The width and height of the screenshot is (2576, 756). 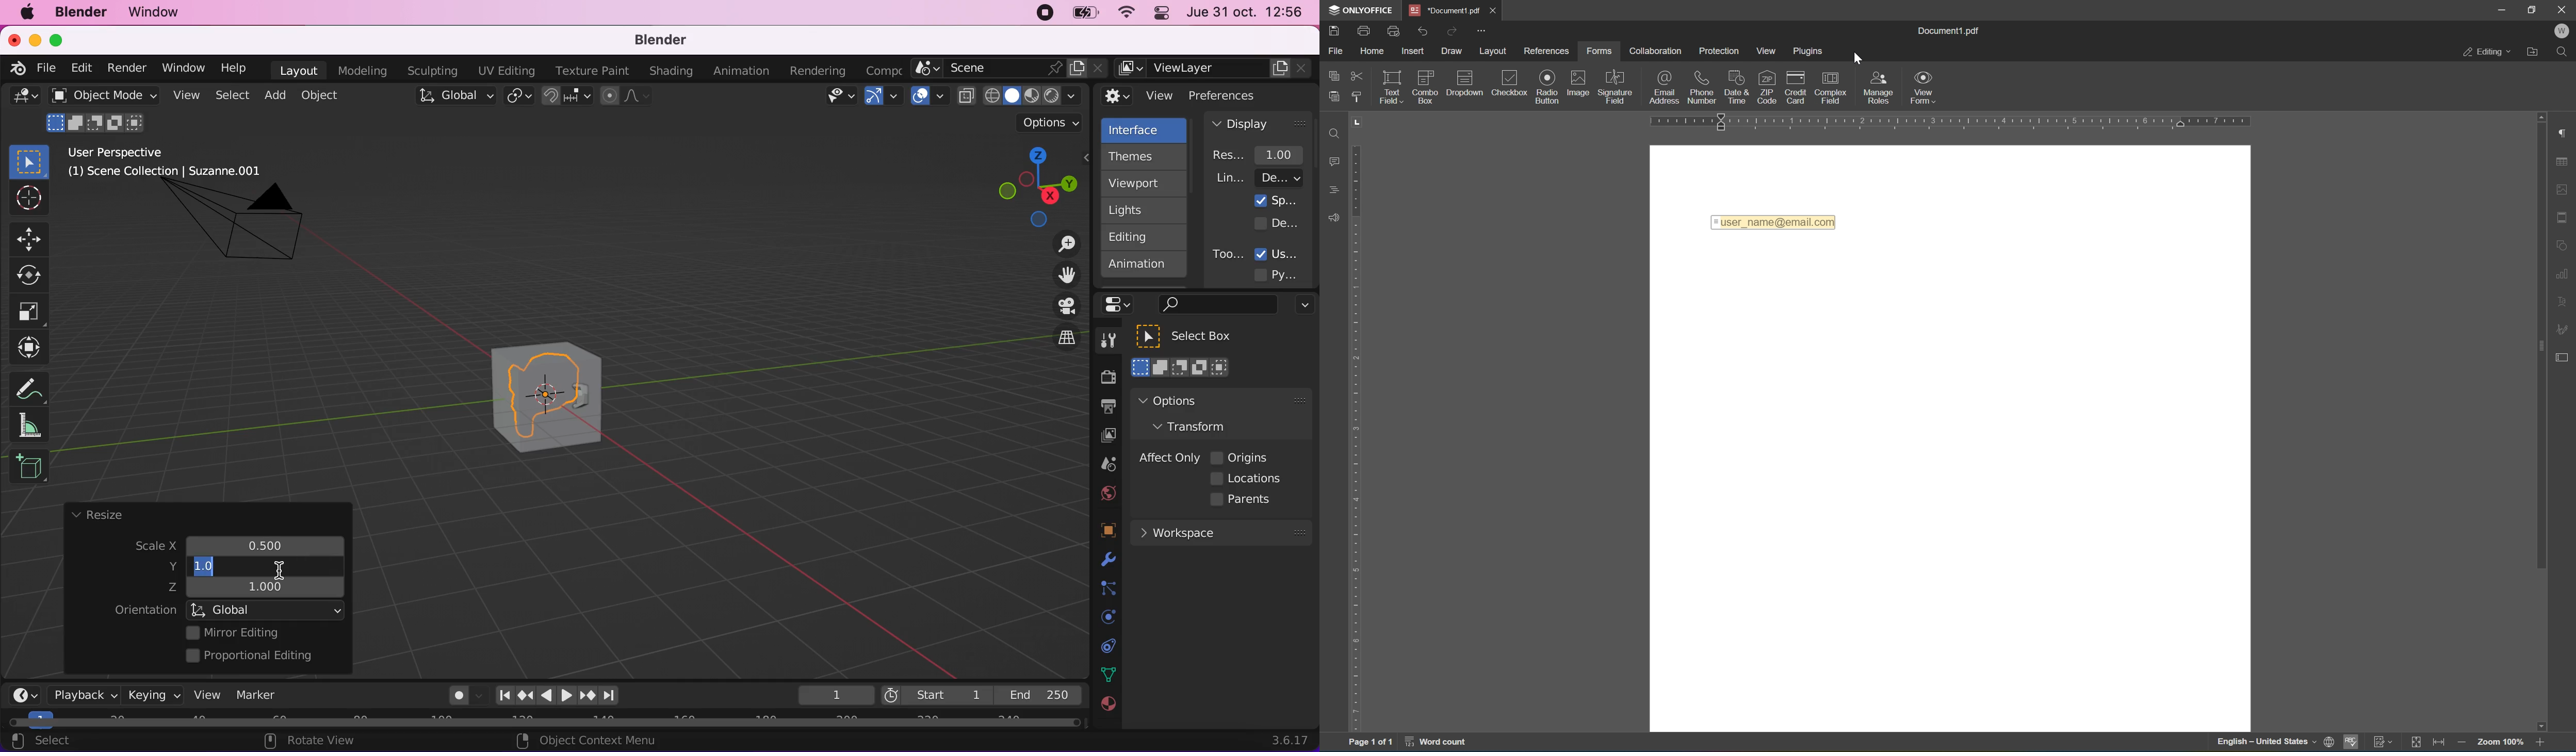 What do you see at coordinates (1510, 81) in the screenshot?
I see `checkbox` at bounding box center [1510, 81].